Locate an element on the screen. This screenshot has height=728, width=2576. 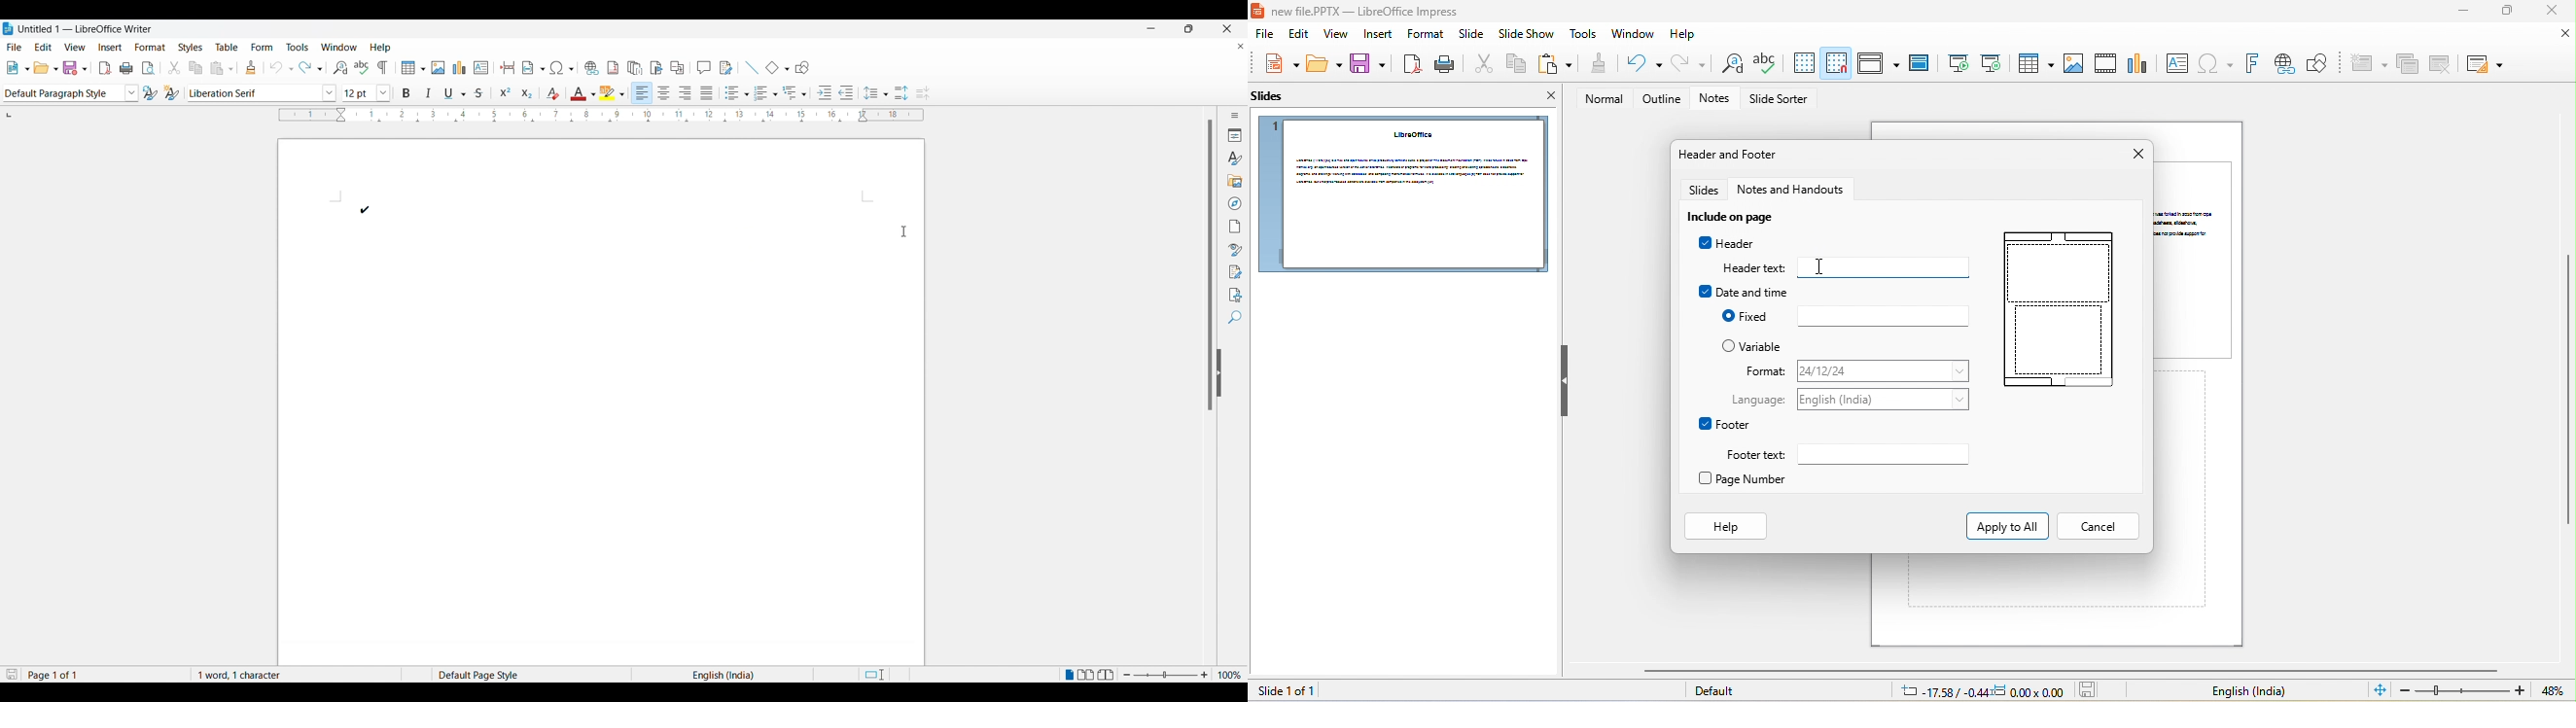
delete slide is located at coordinates (2441, 63).